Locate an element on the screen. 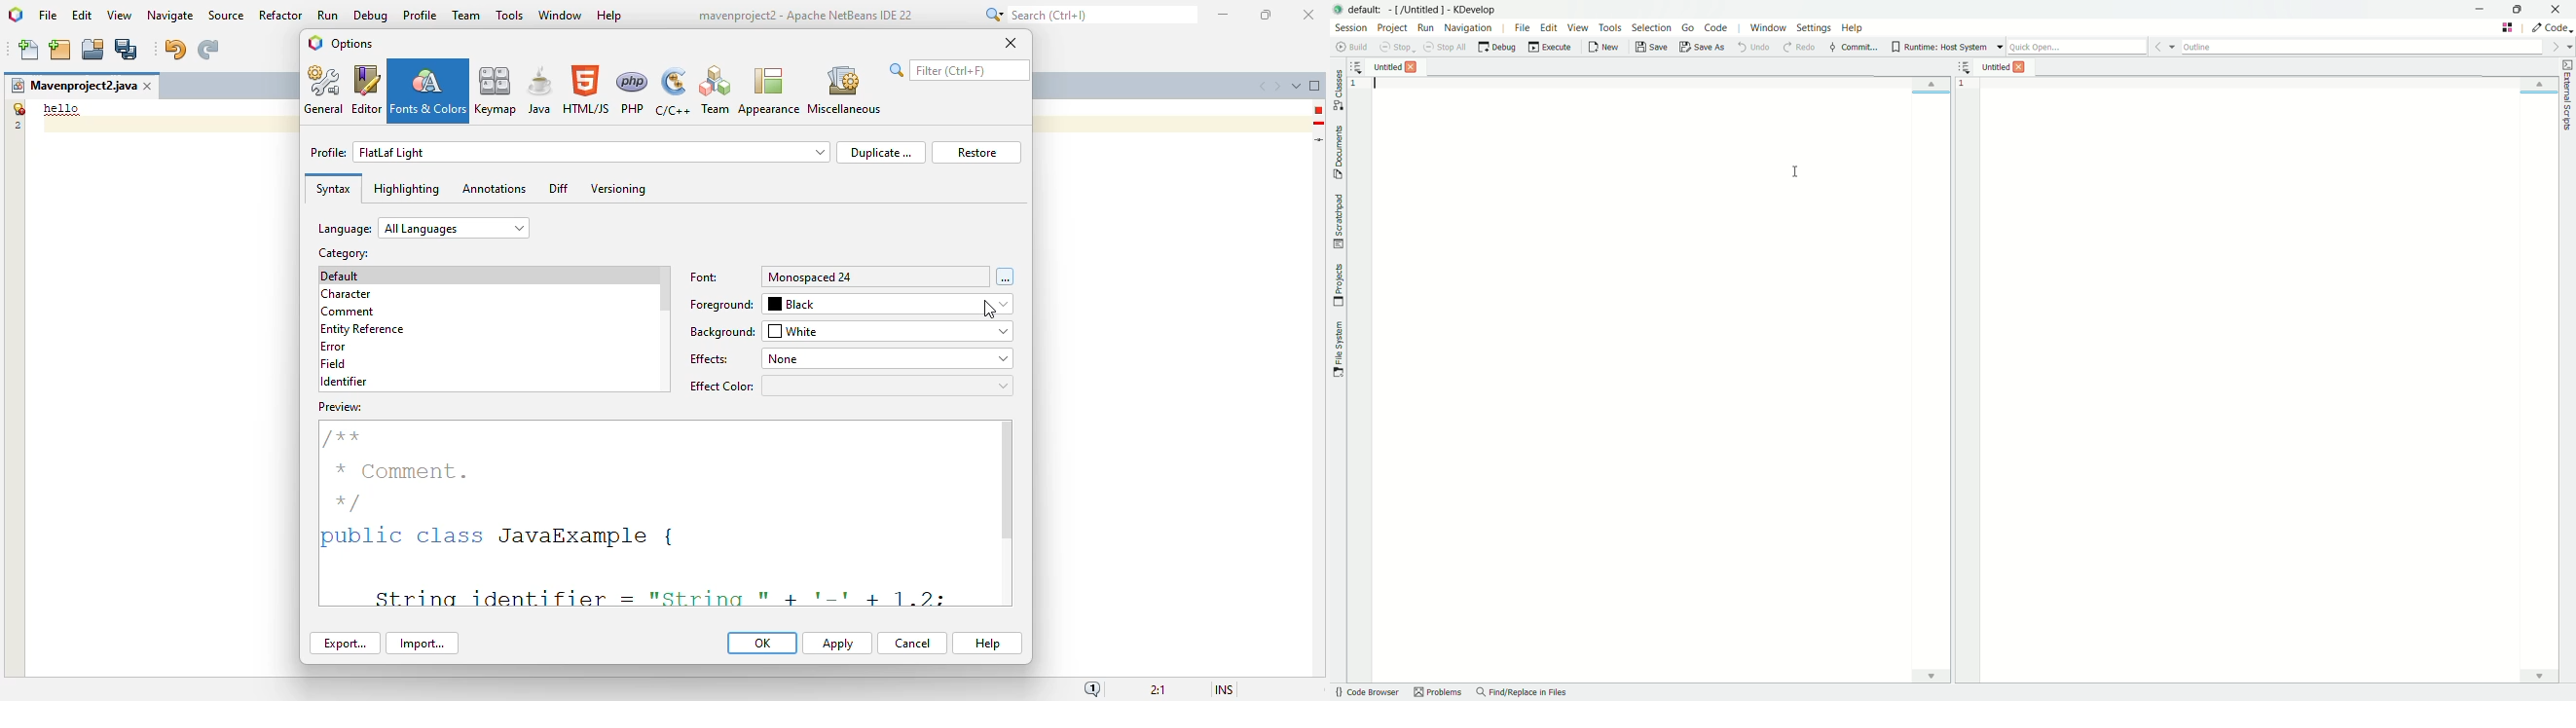 Image resolution: width=2576 pixels, height=728 pixels. run menu is located at coordinates (1426, 28).